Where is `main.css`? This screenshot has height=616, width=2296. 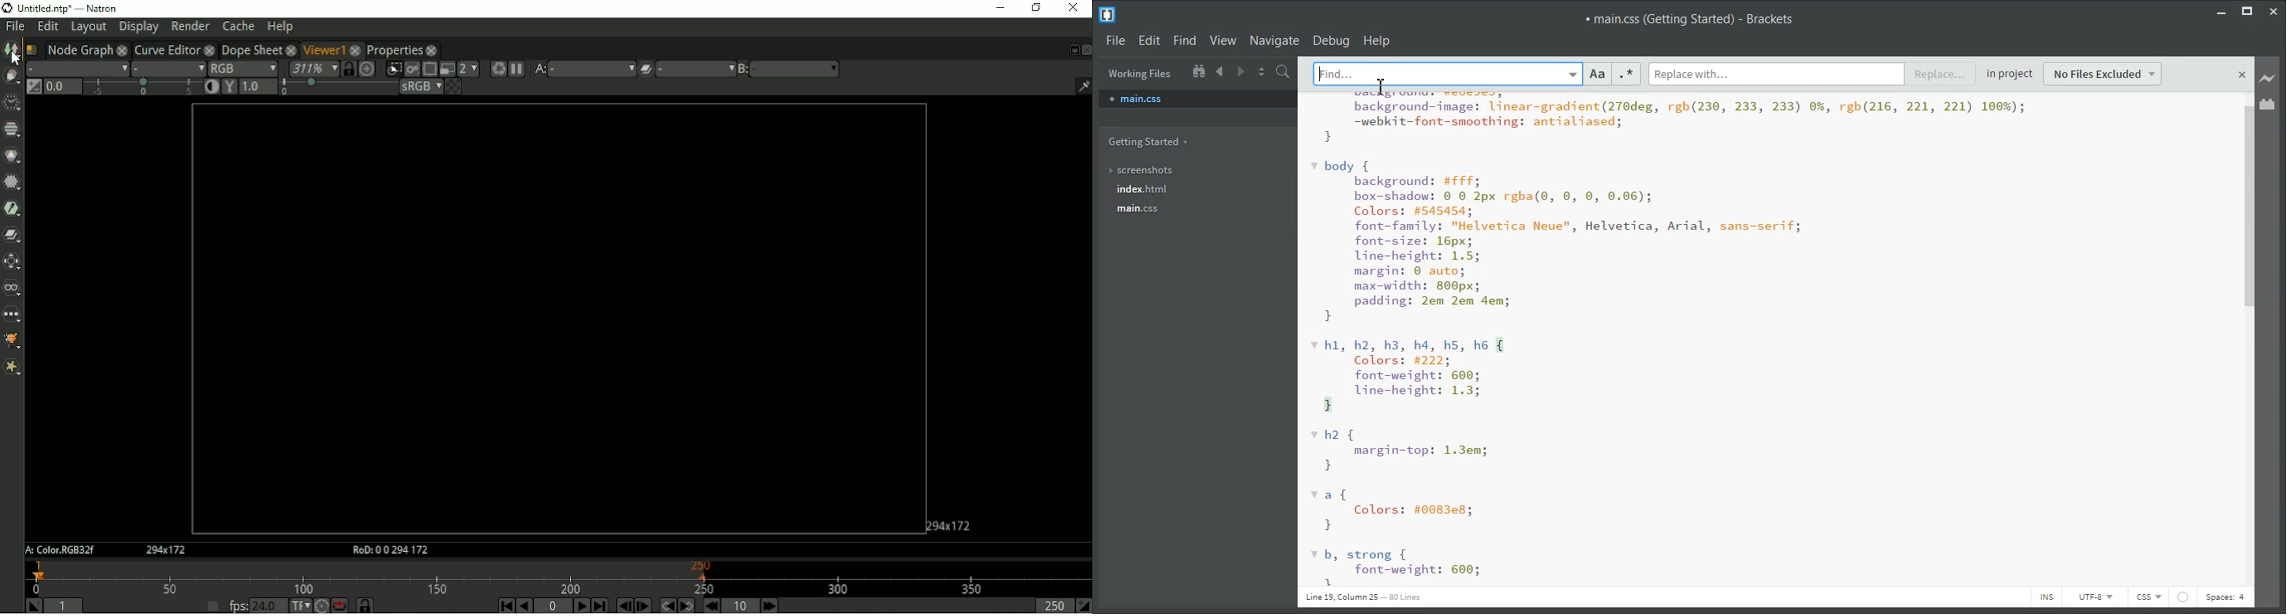 main.css is located at coordinates (1197, 98).